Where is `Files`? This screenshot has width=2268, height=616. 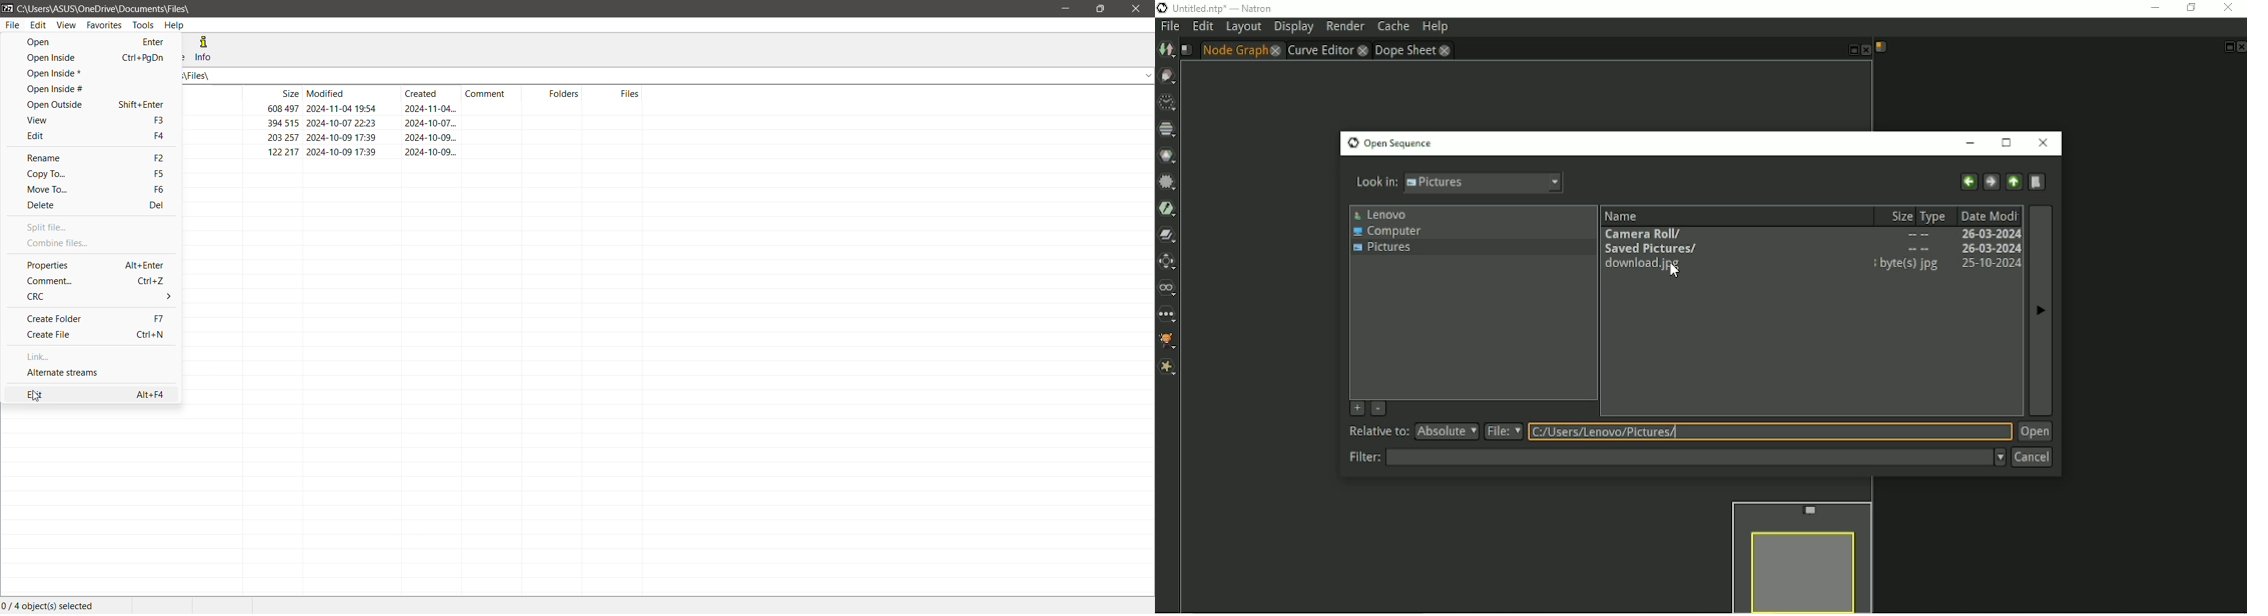 Files is located at coordinates (629, 95).